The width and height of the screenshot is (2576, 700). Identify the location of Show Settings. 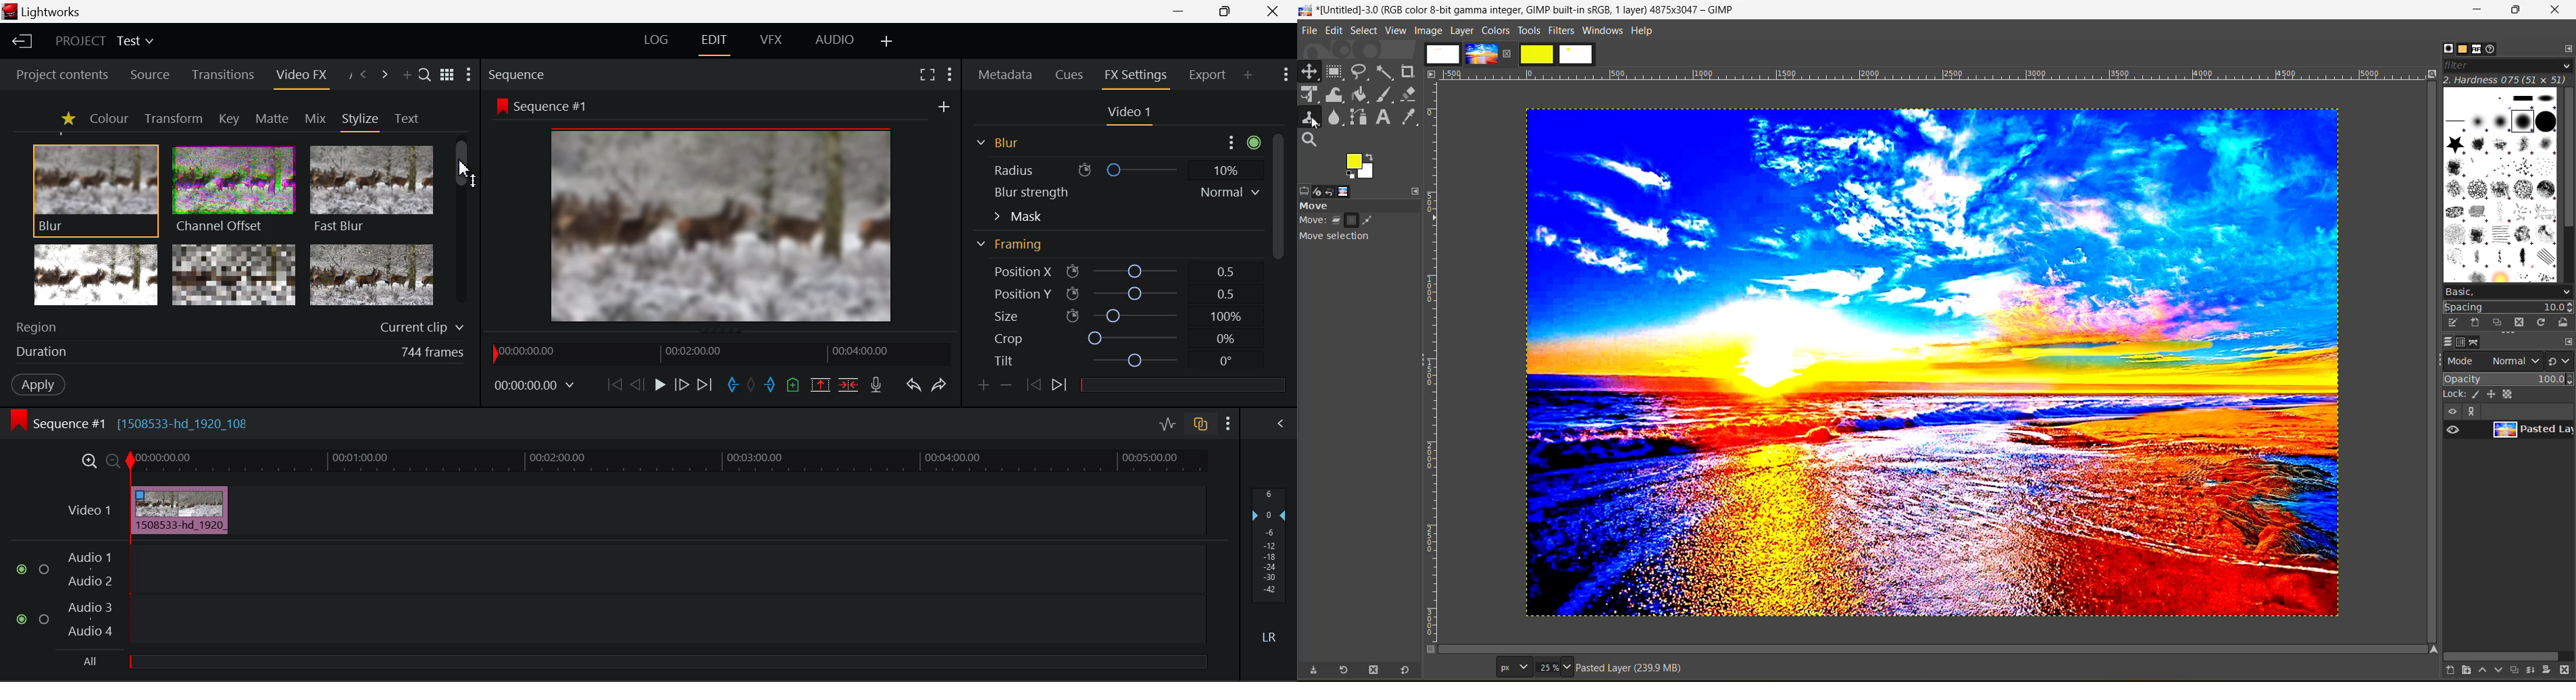
(1228, 421).